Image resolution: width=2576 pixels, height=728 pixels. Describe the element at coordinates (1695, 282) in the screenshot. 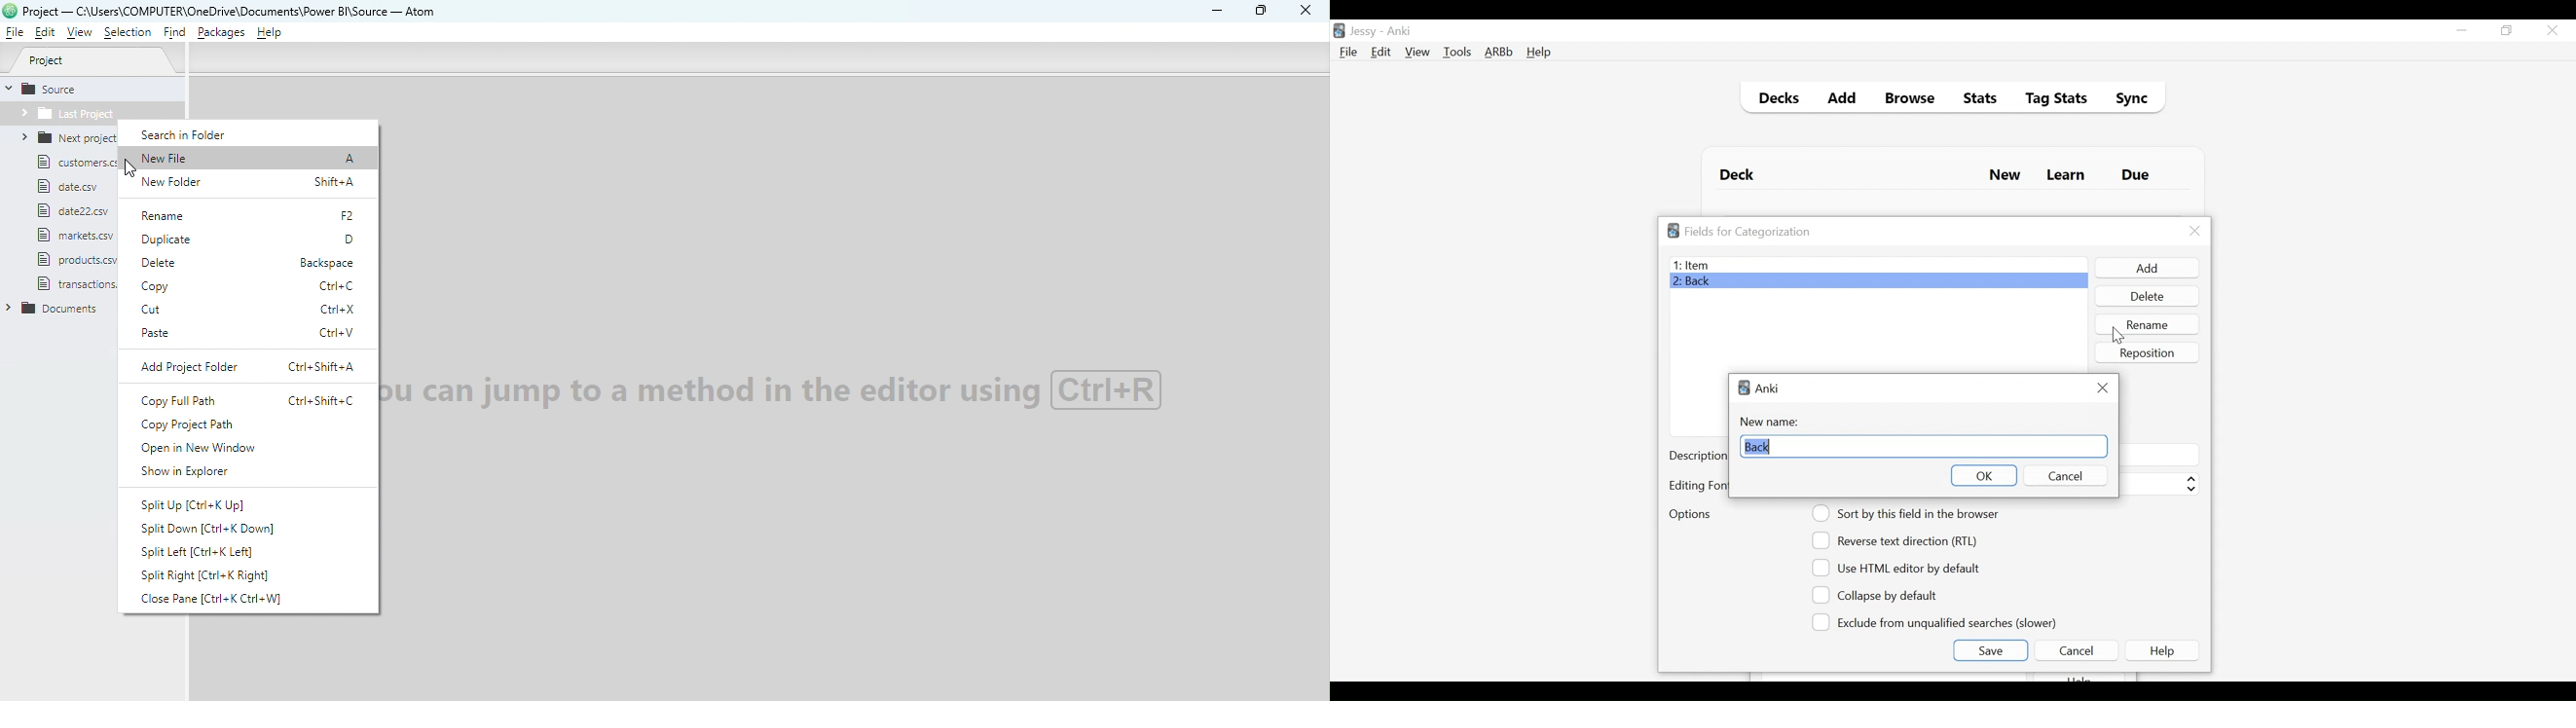

I see `Back` at that location.